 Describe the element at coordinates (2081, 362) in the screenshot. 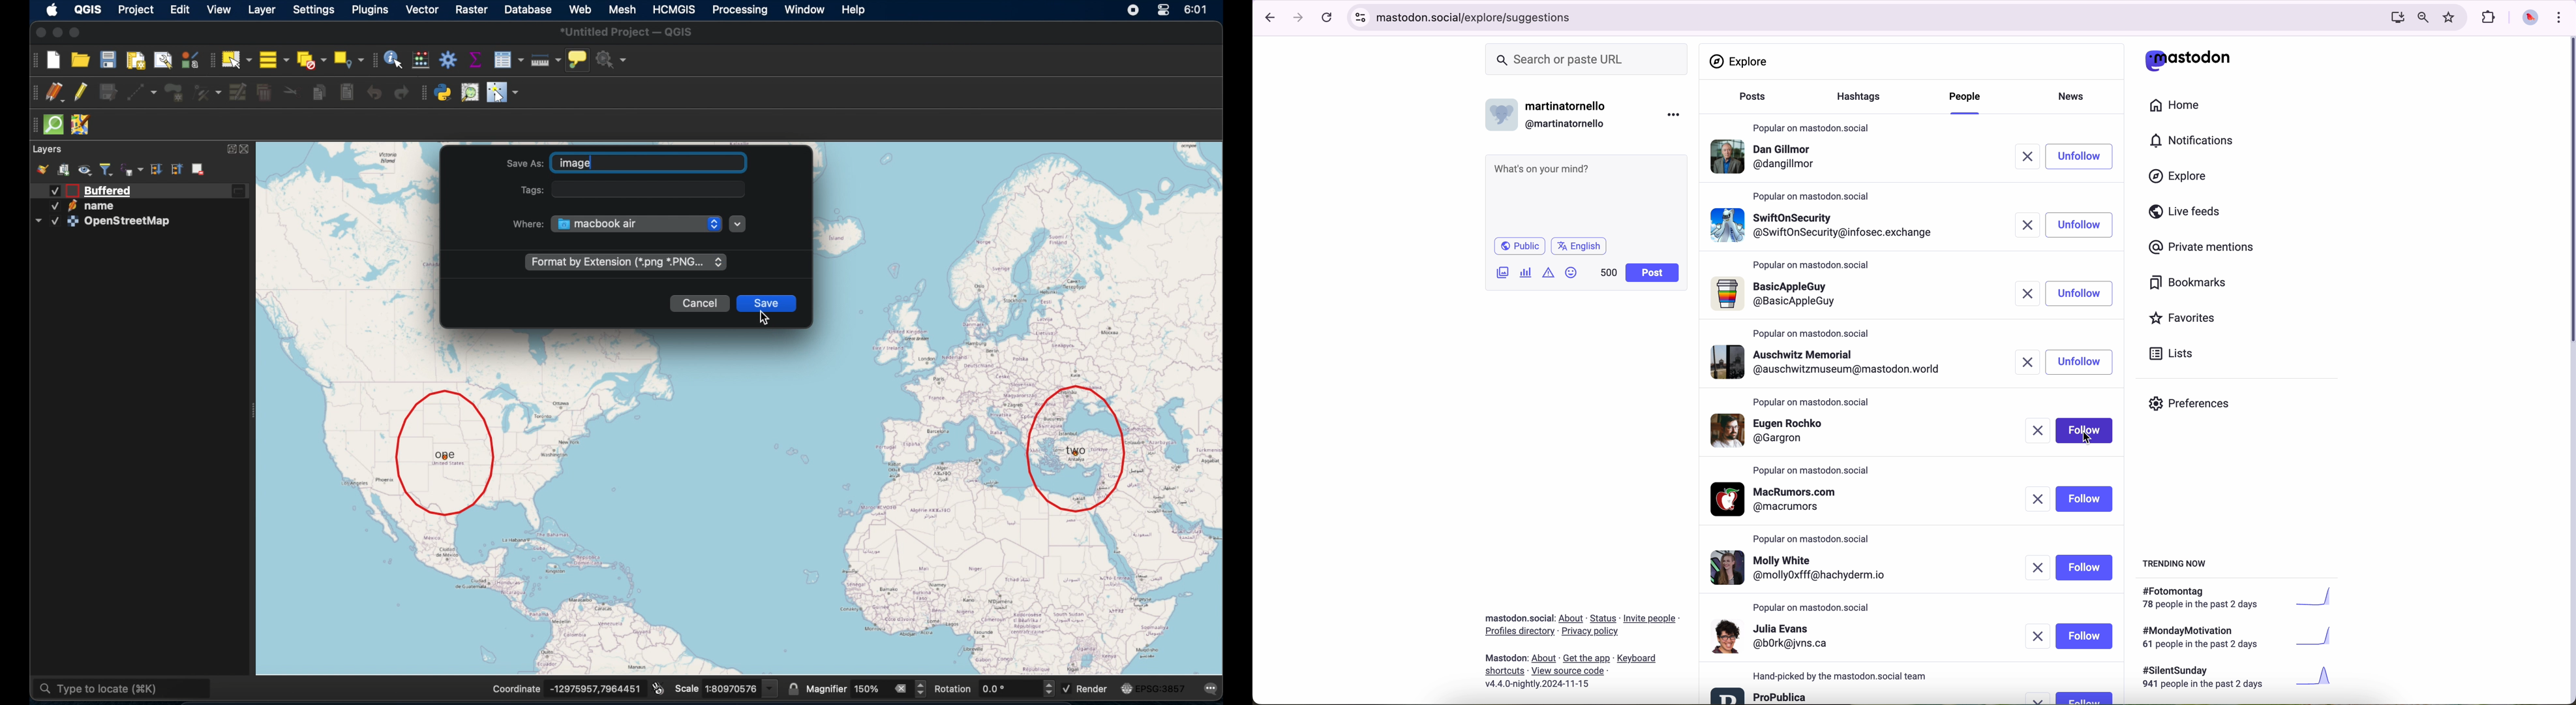

I see `unfollow` at that location.